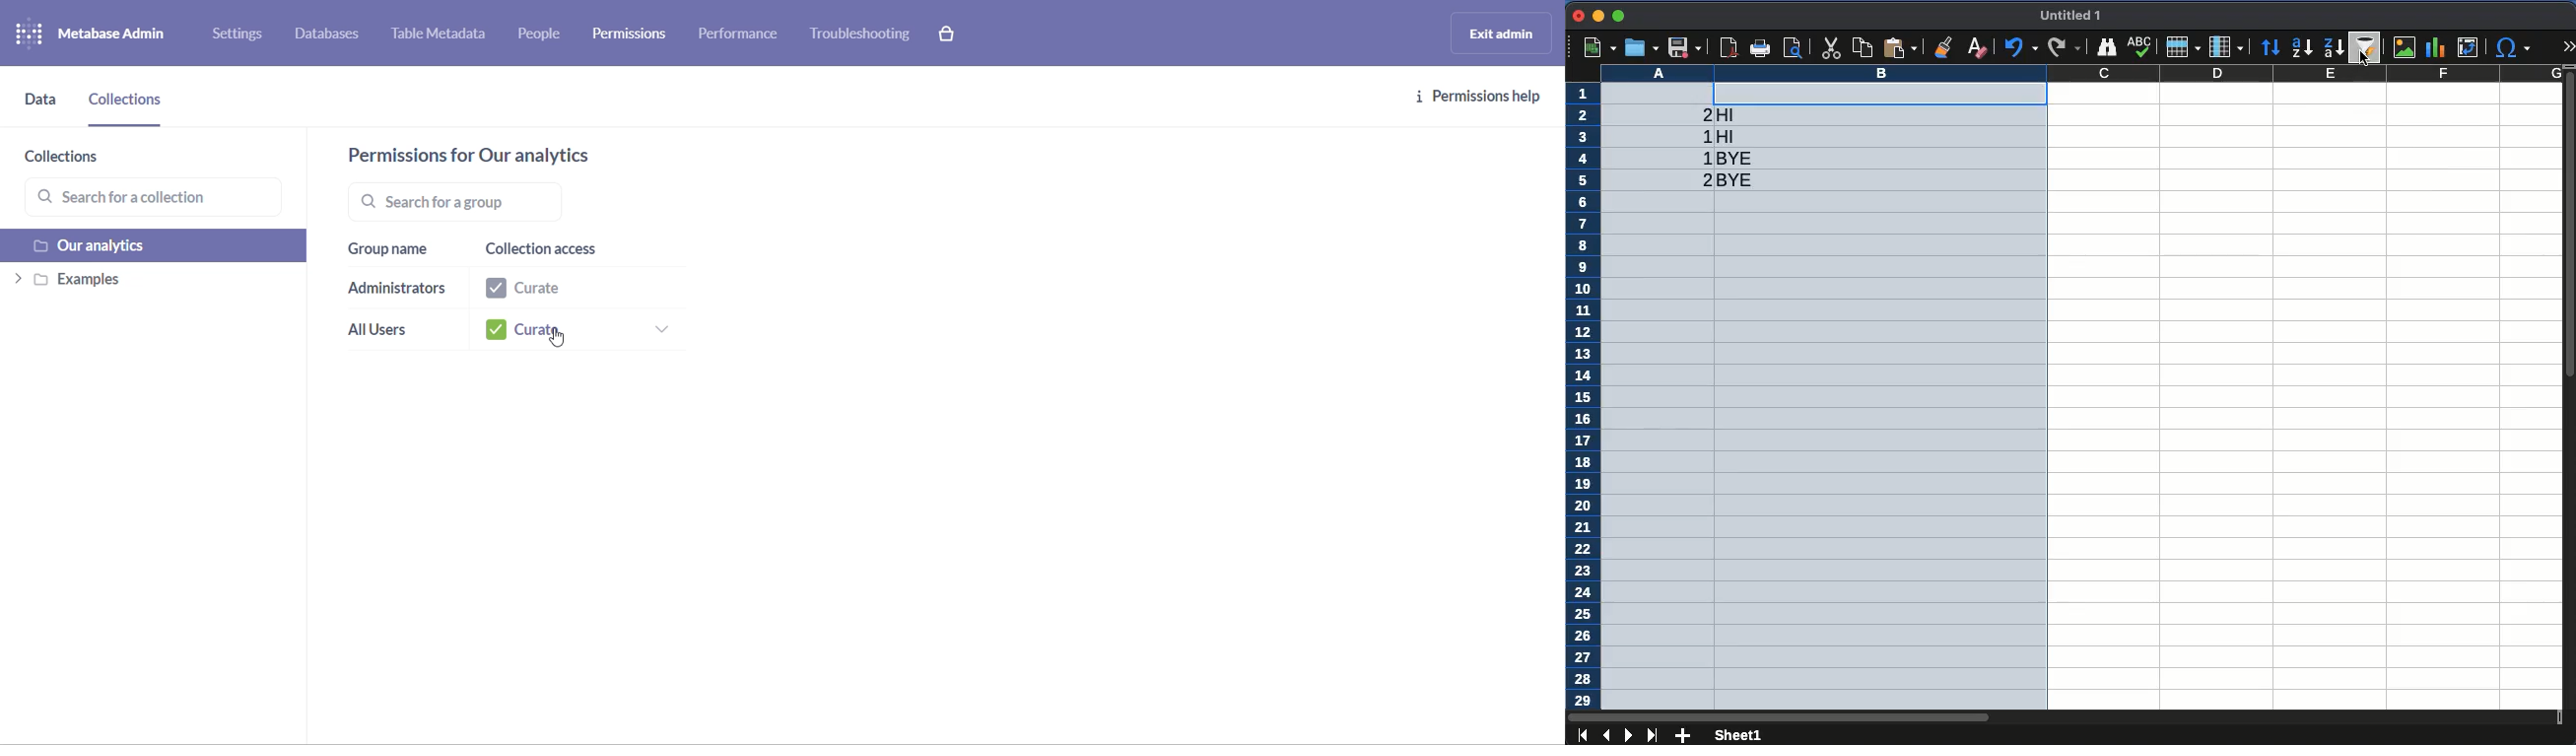 The width and height of the screenshot is (2576, 756). What do you see at coordinates (1682, 735) in the screenshot?
I see `add` at bounding box center [1682, 735].